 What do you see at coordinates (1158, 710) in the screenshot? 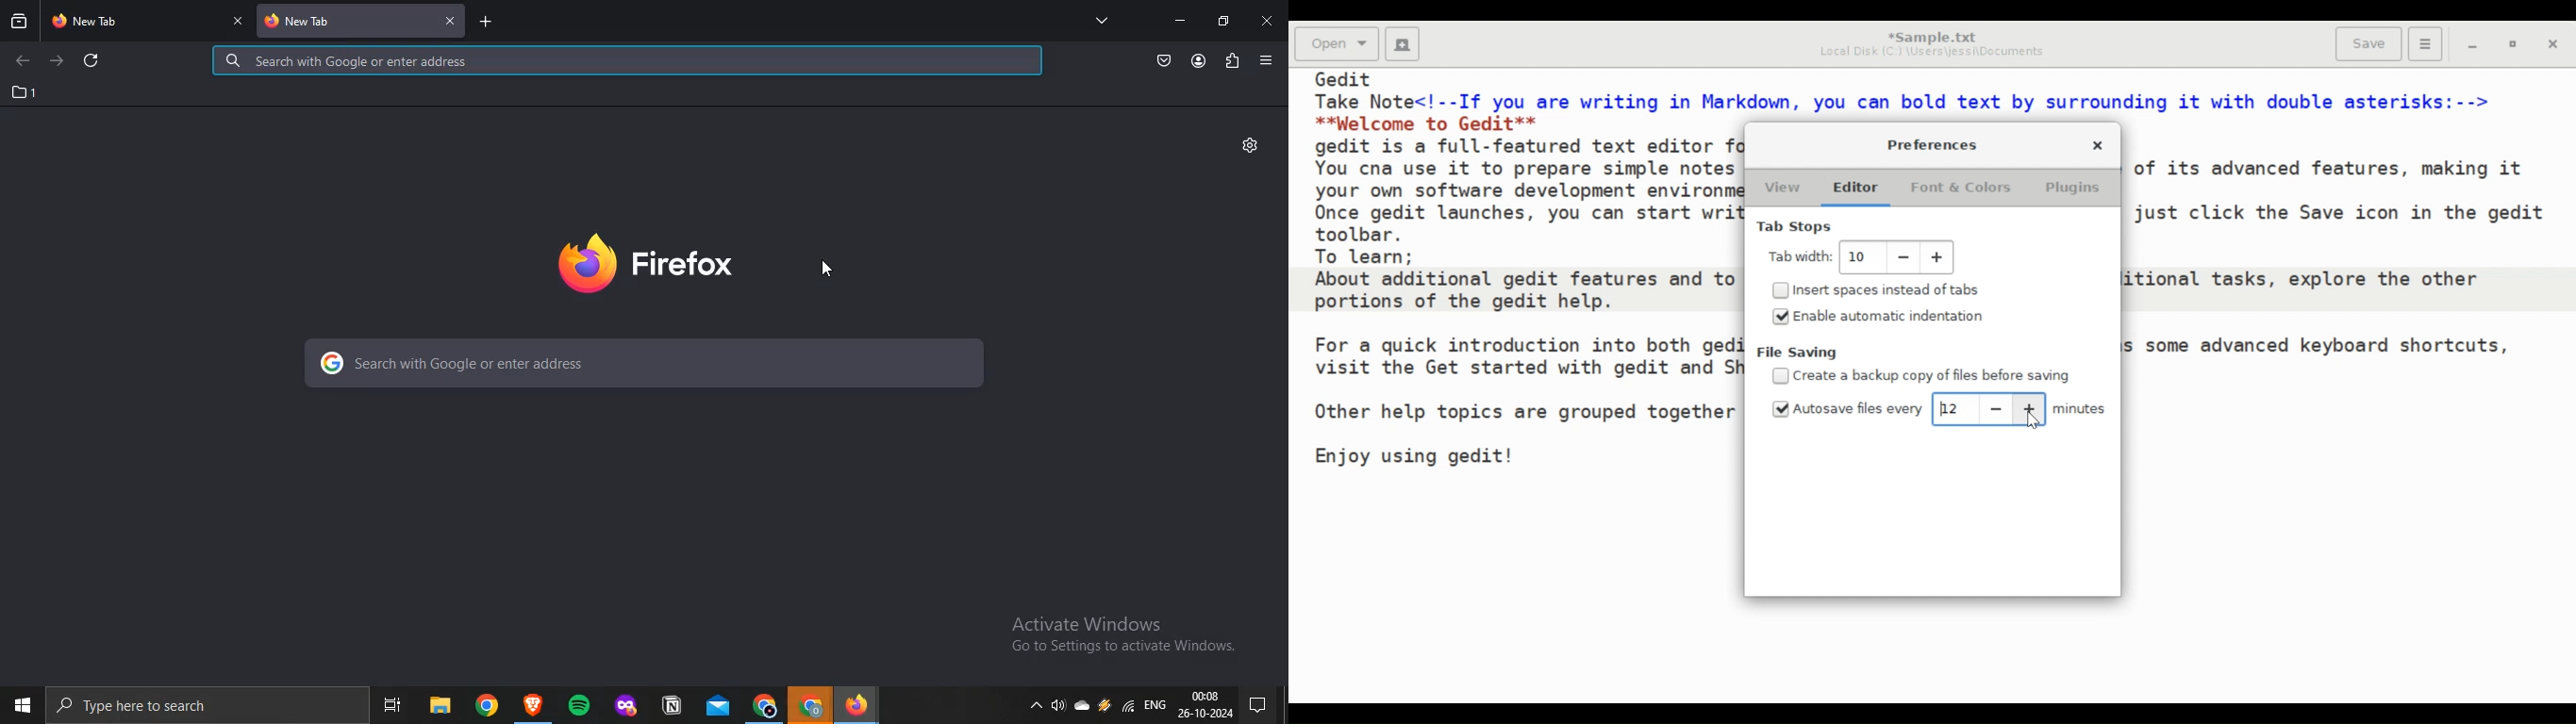
I see `eng` at bounding box center [1158, 710].